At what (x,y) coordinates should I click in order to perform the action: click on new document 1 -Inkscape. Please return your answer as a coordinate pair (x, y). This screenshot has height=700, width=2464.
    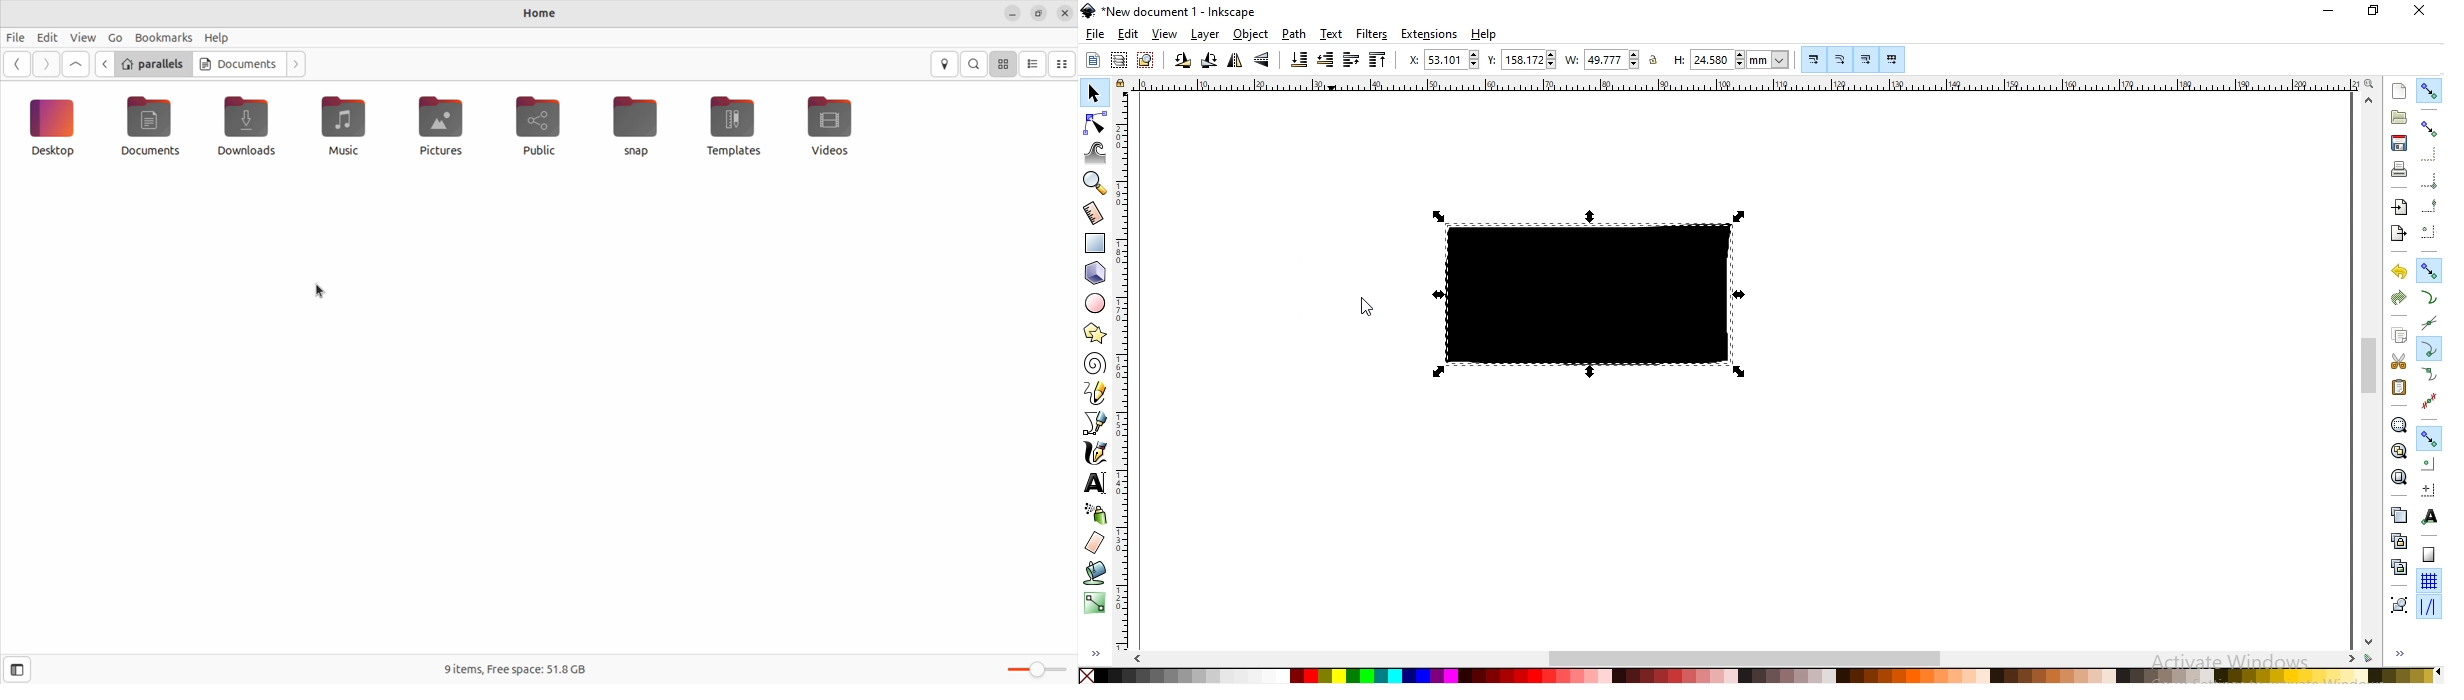
    Looking at the image, I should click on (1172, 11).